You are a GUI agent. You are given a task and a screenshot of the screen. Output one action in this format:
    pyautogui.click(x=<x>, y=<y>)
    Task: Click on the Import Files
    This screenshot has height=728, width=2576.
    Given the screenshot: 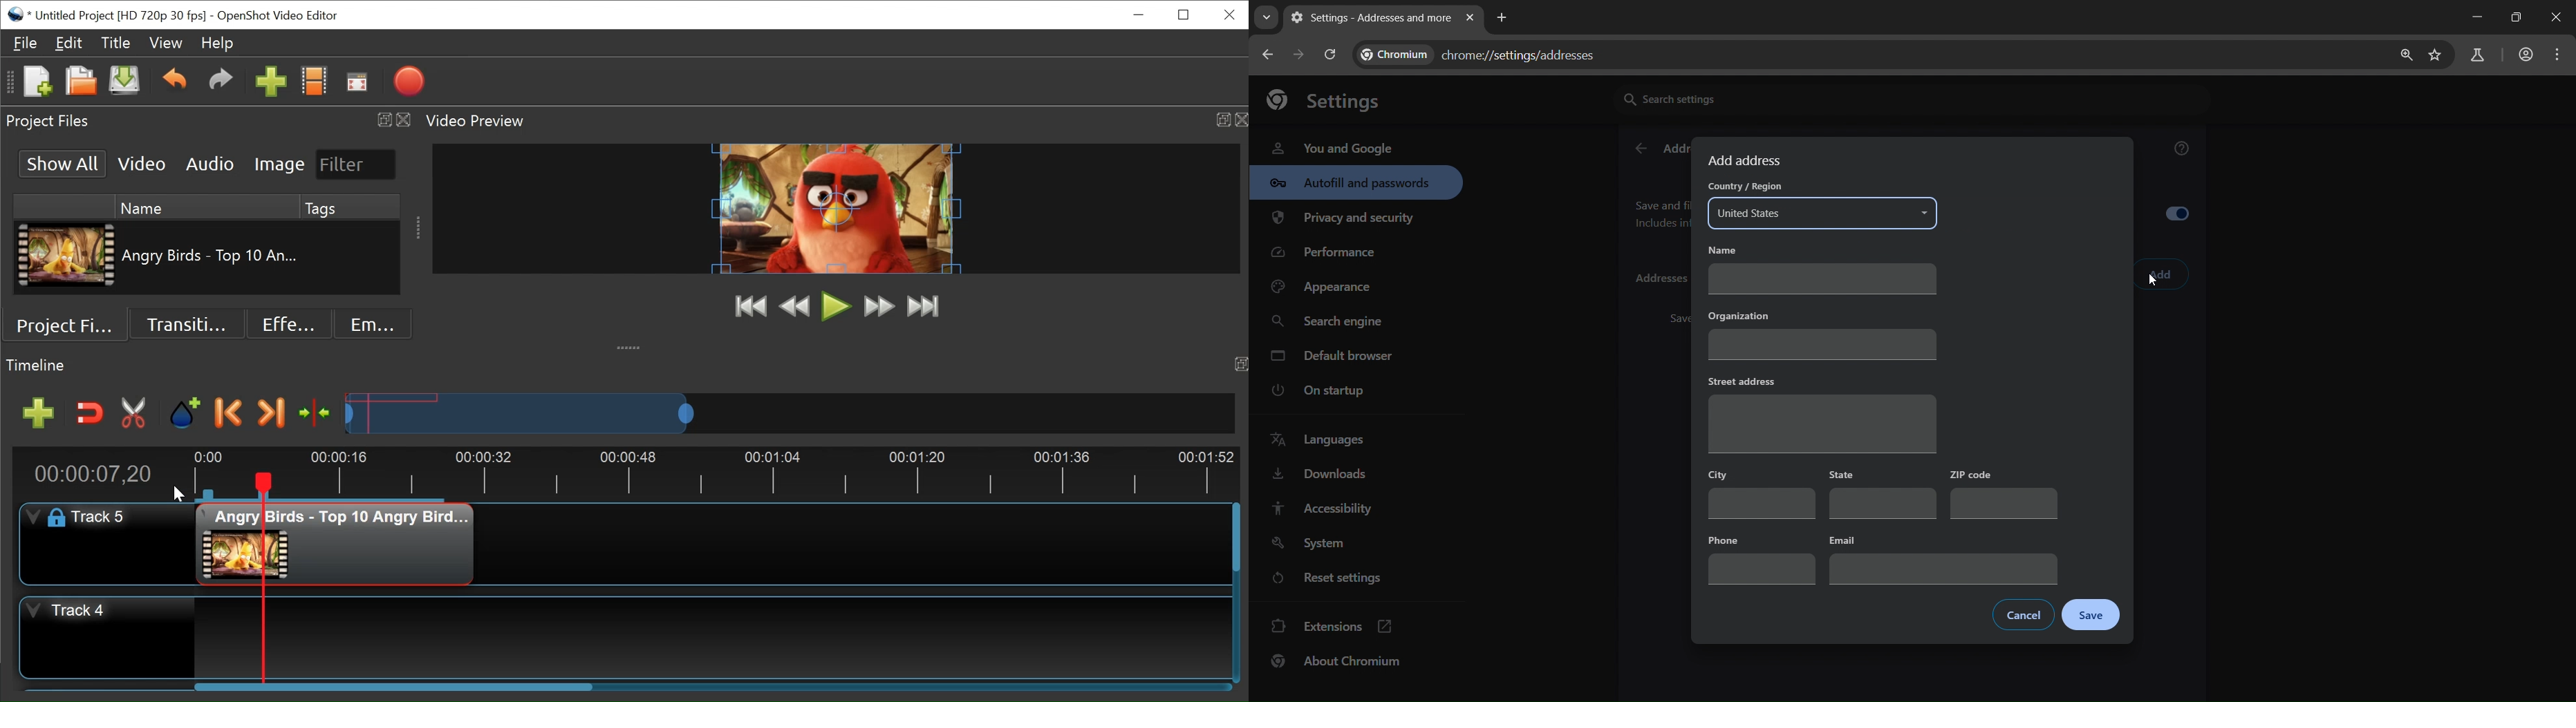 What is the action you would take?
    pyautogui.click(x=271, y=83)
    